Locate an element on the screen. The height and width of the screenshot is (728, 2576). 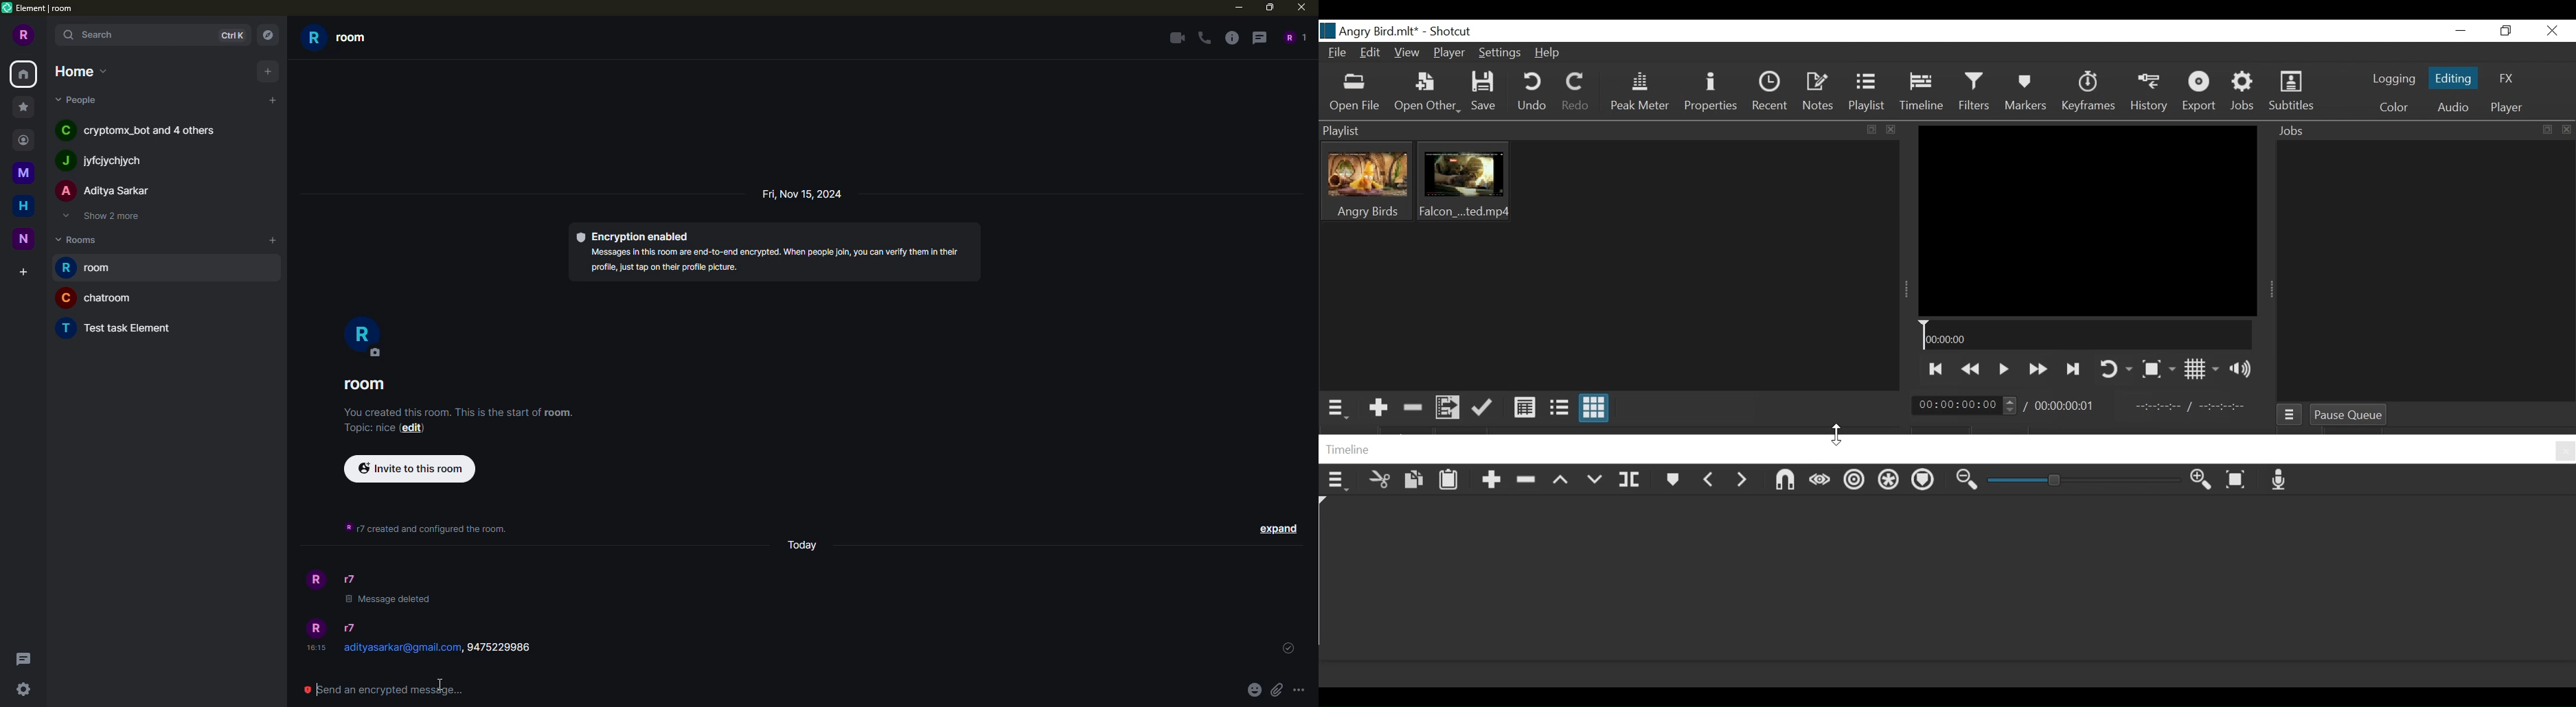
favorite is located at coordinates (22, 106).